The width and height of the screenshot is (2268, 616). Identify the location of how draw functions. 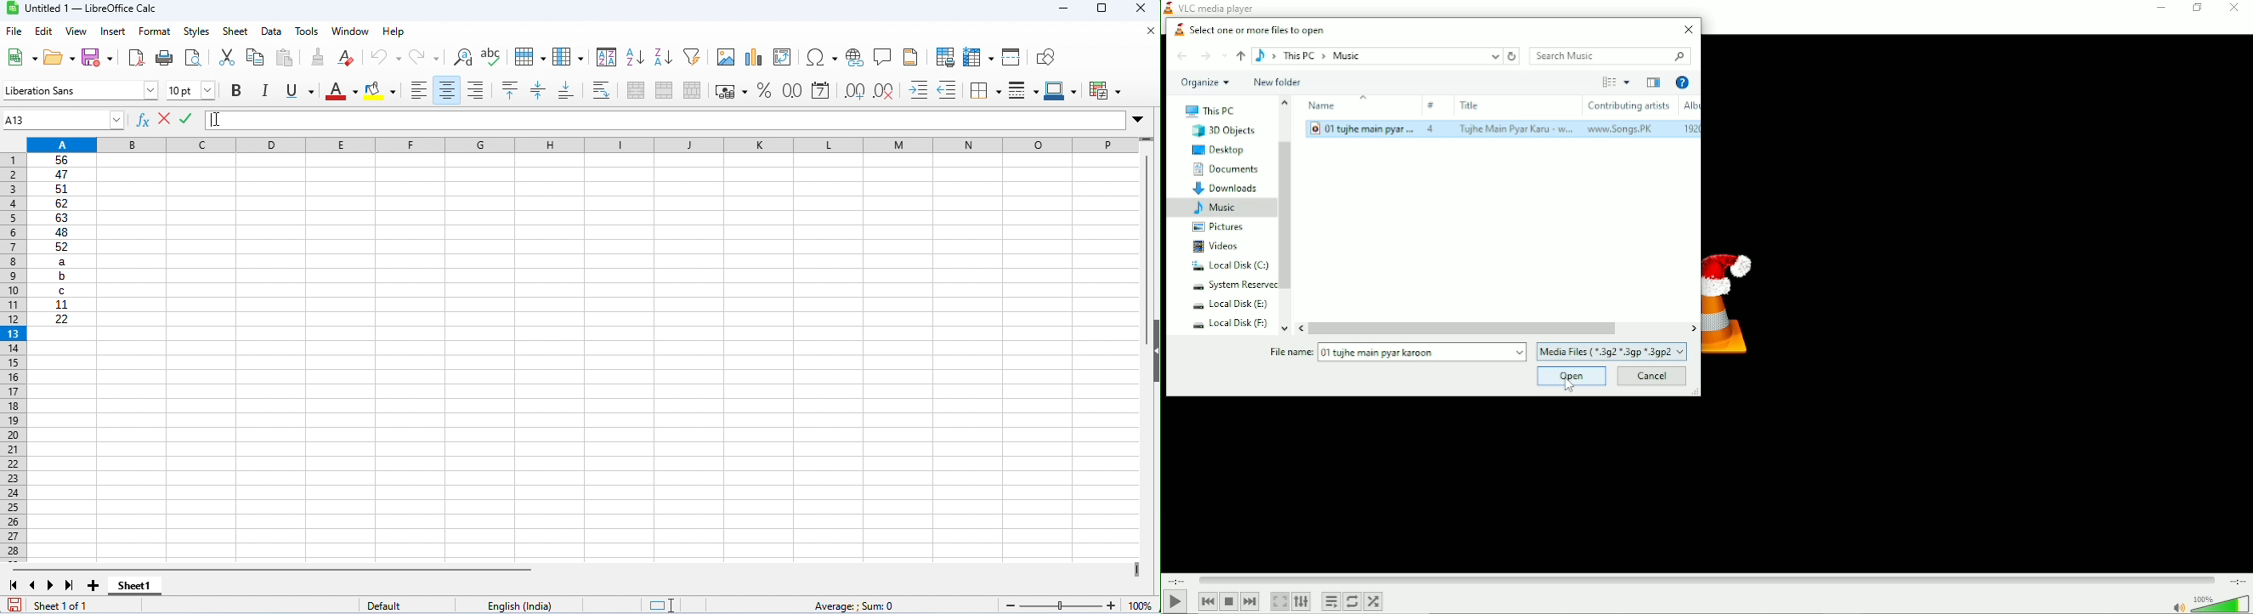
(1048, 57).